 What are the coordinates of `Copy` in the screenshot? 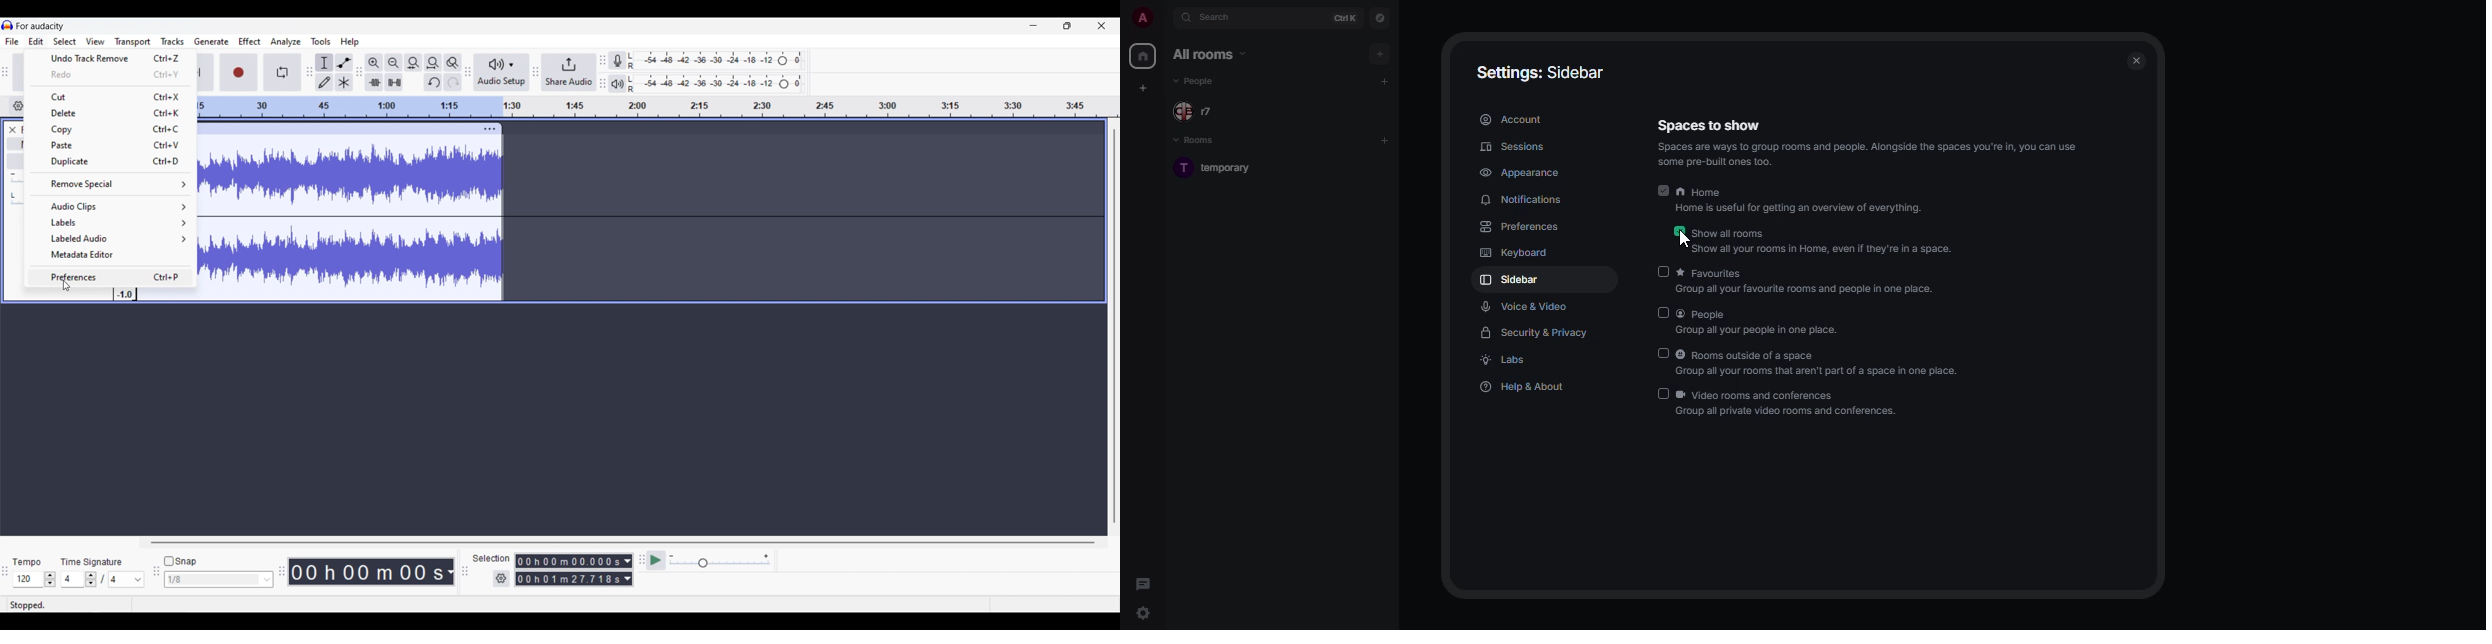 It's located at (113, 129).